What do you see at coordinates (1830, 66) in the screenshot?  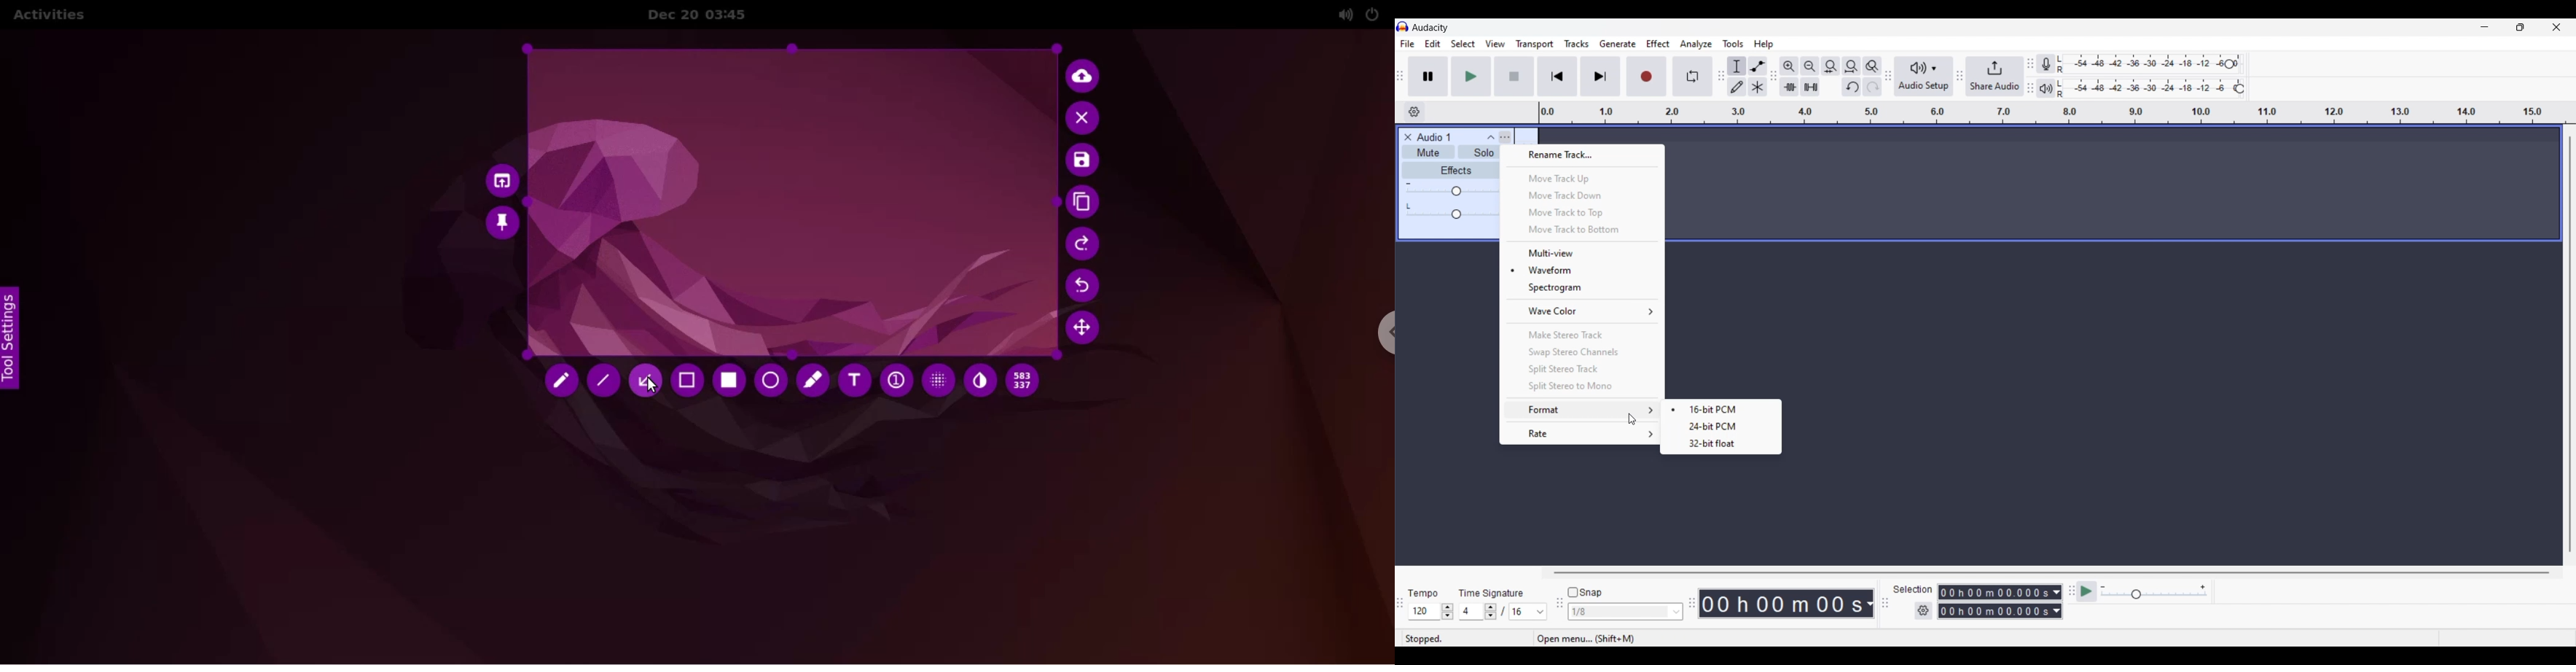 I see `Fit selection to width` at bounding box center [1830, 66].